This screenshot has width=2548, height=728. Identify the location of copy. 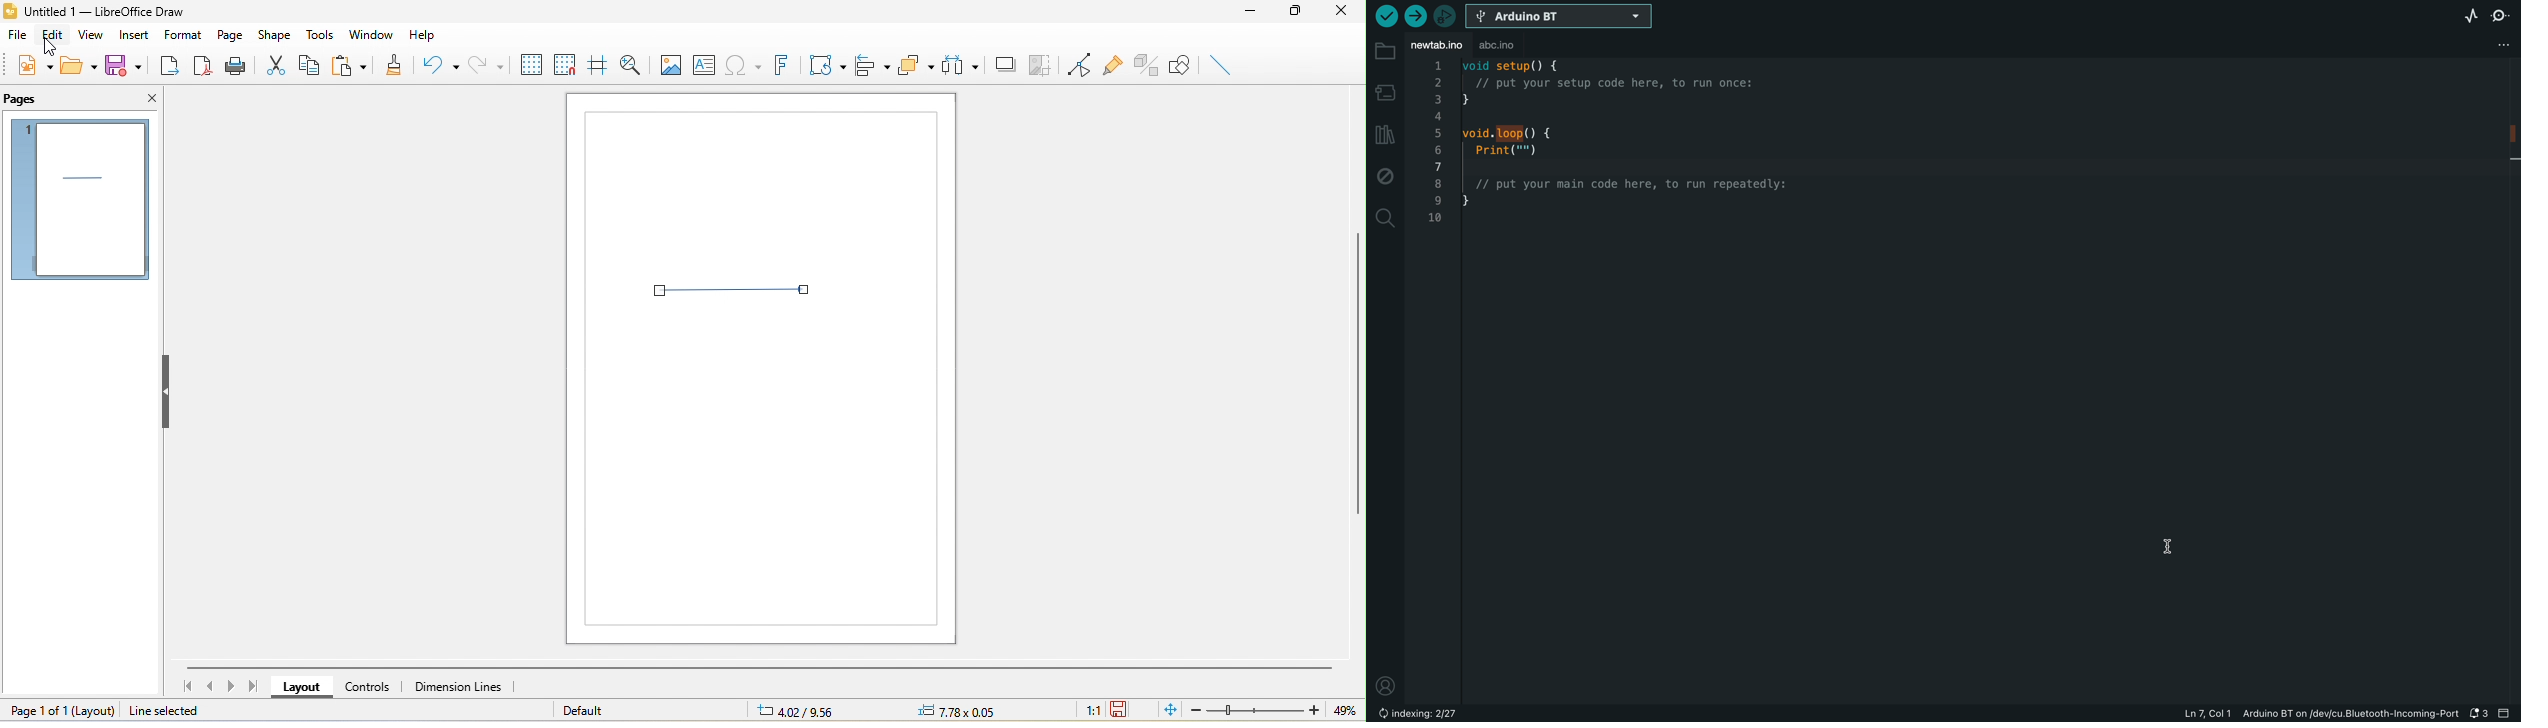
(316, 68).